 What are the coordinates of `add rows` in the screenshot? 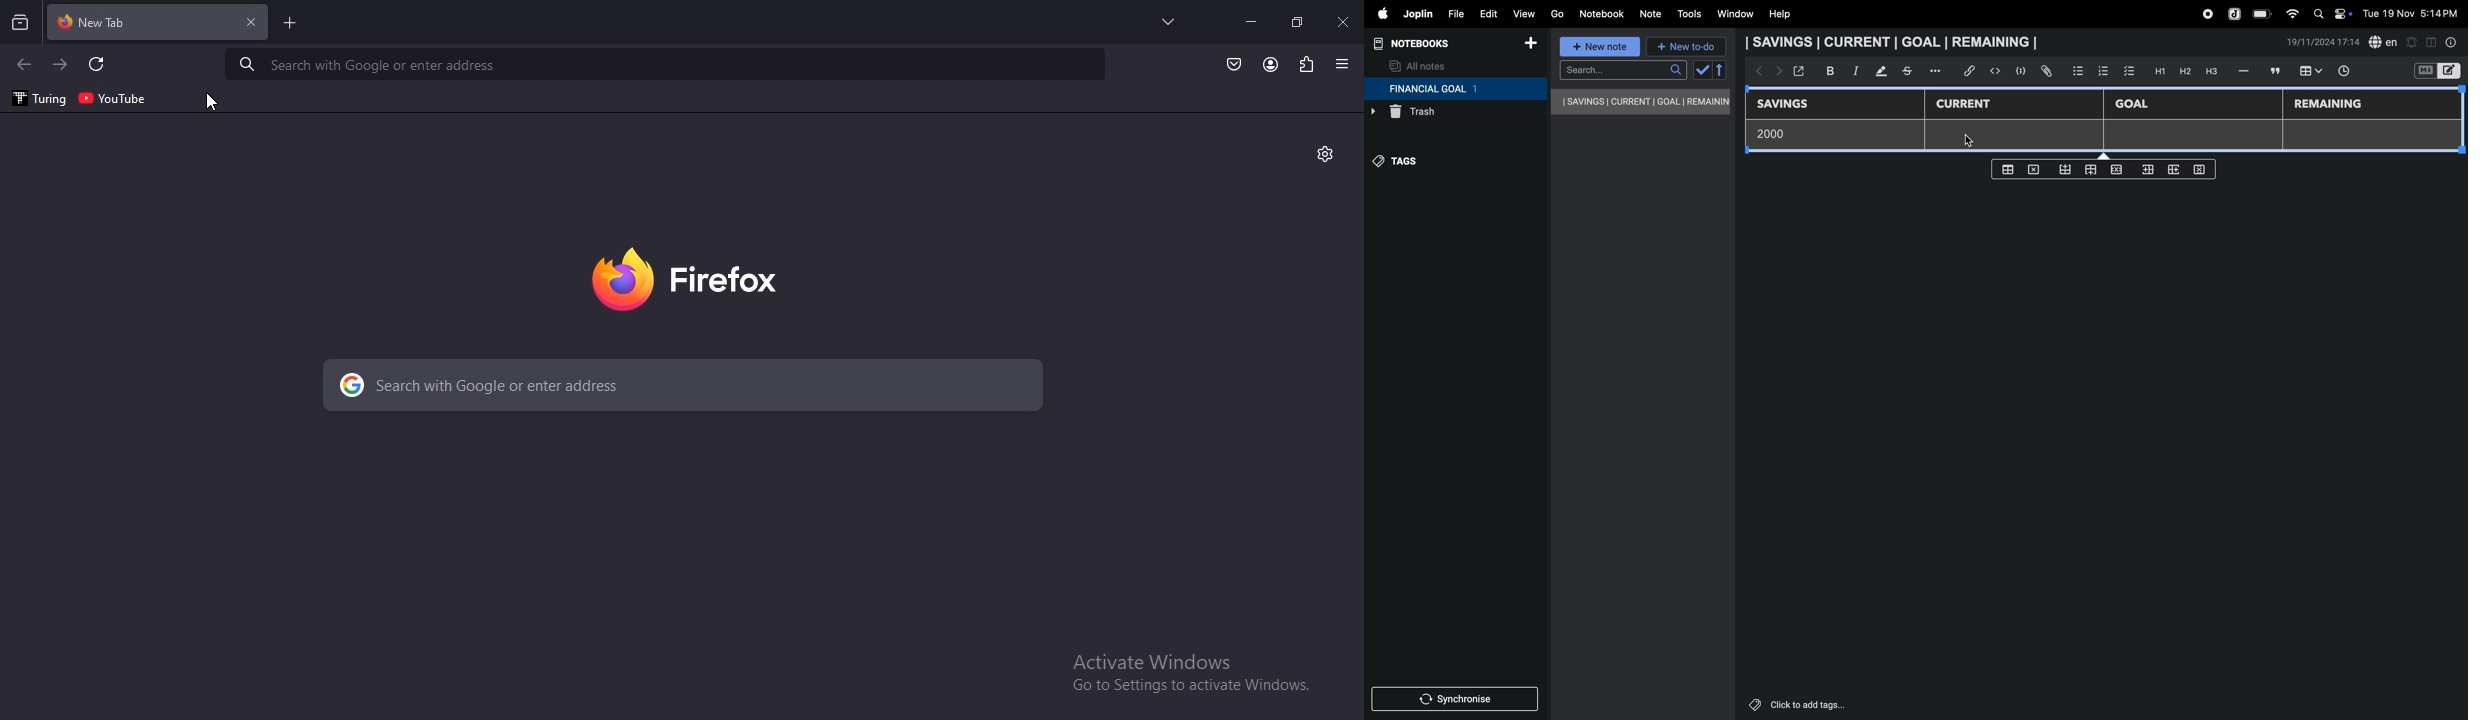 It's located at (2172, 172).